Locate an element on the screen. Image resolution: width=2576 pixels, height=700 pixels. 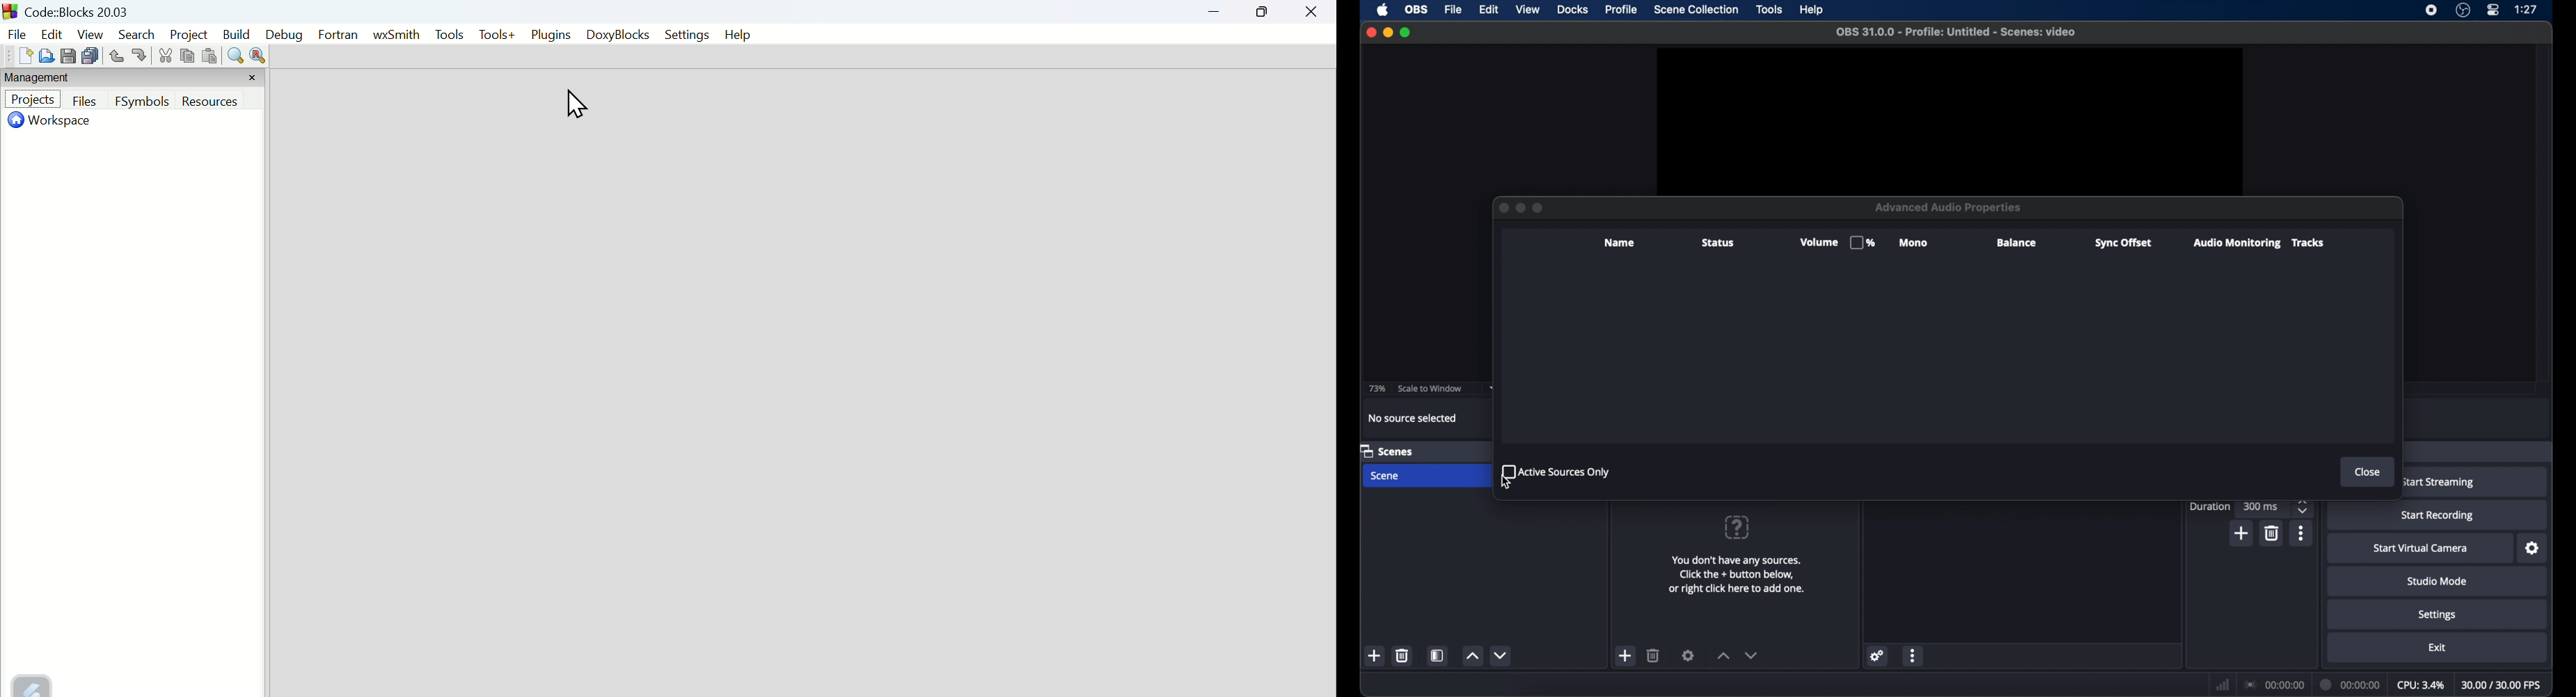
Workspace is located at coordinates (54, 120).